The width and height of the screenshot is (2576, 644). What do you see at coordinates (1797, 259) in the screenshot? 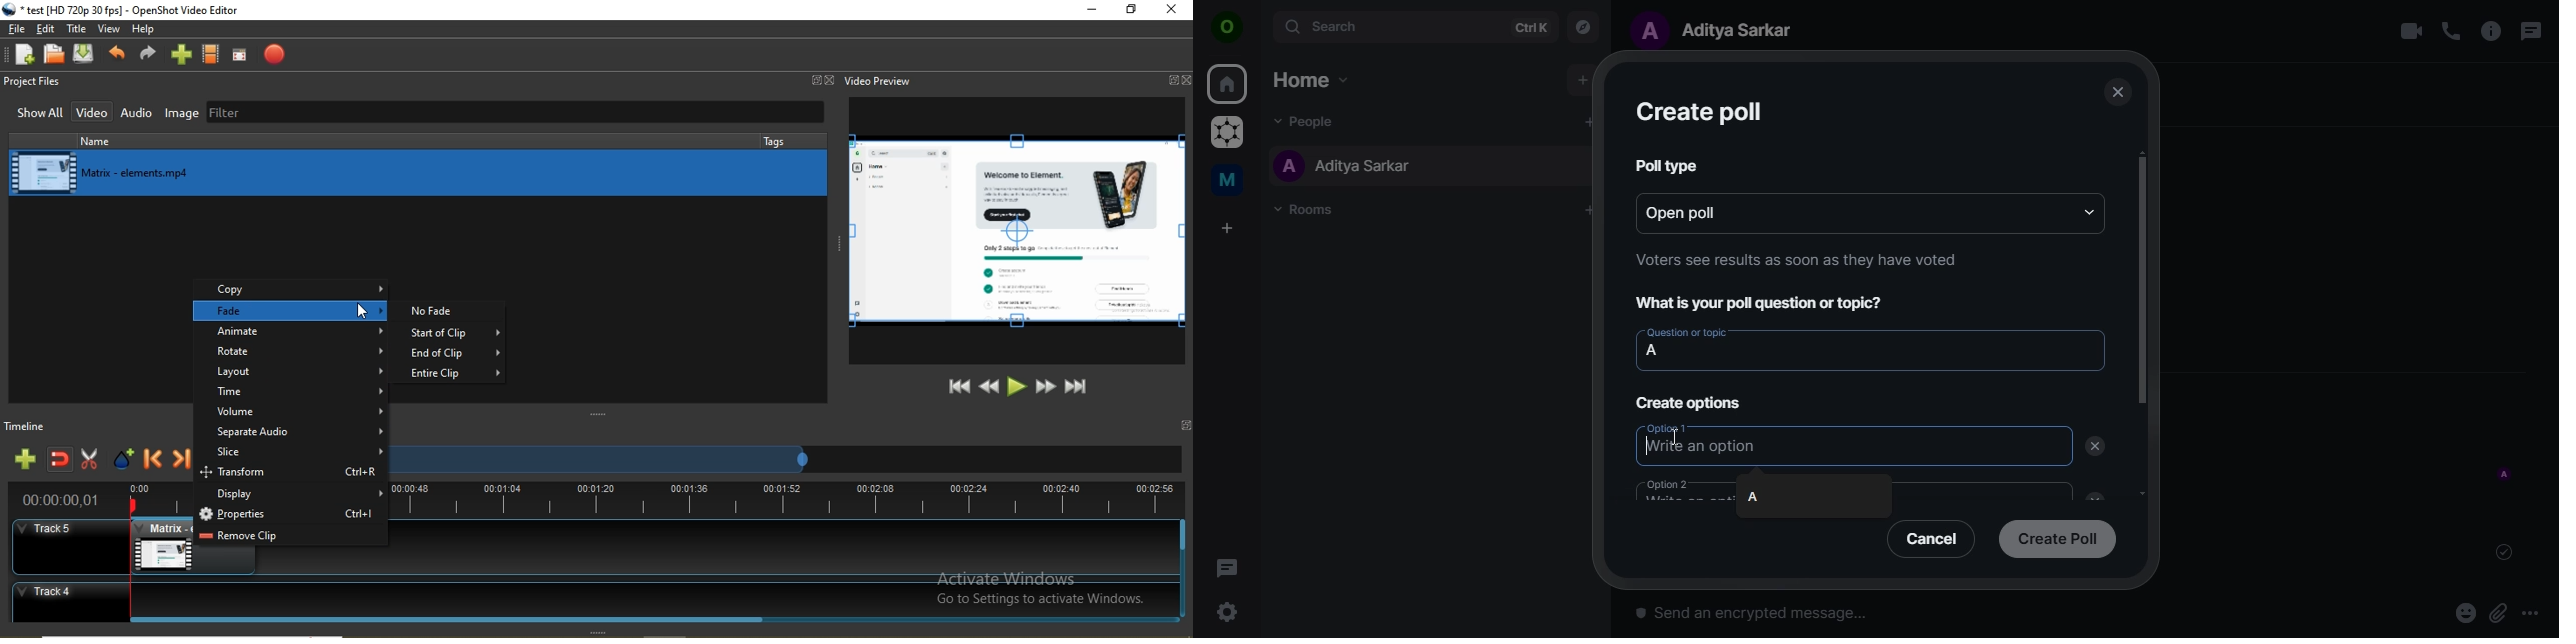
I see `Voters see results as soon as they have voted` at bounding box center [1797, 259].